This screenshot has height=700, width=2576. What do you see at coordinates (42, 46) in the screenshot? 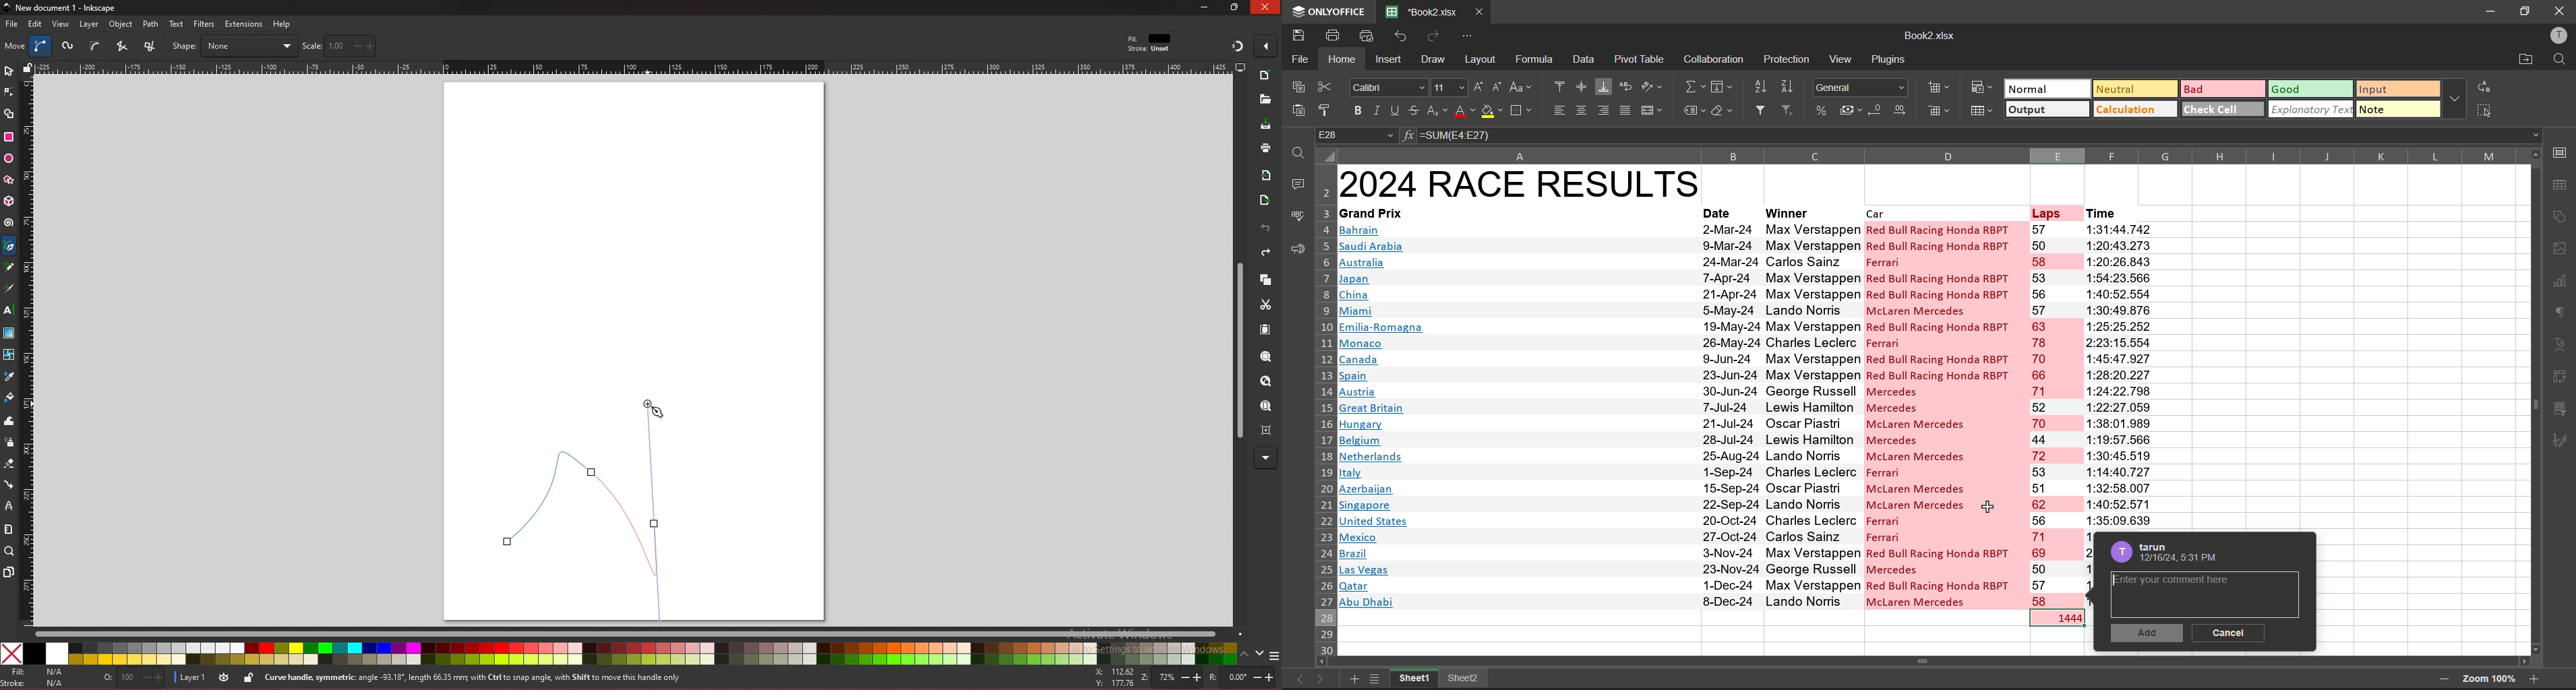
I see `bezier curve` at bounding box center [42, 46].